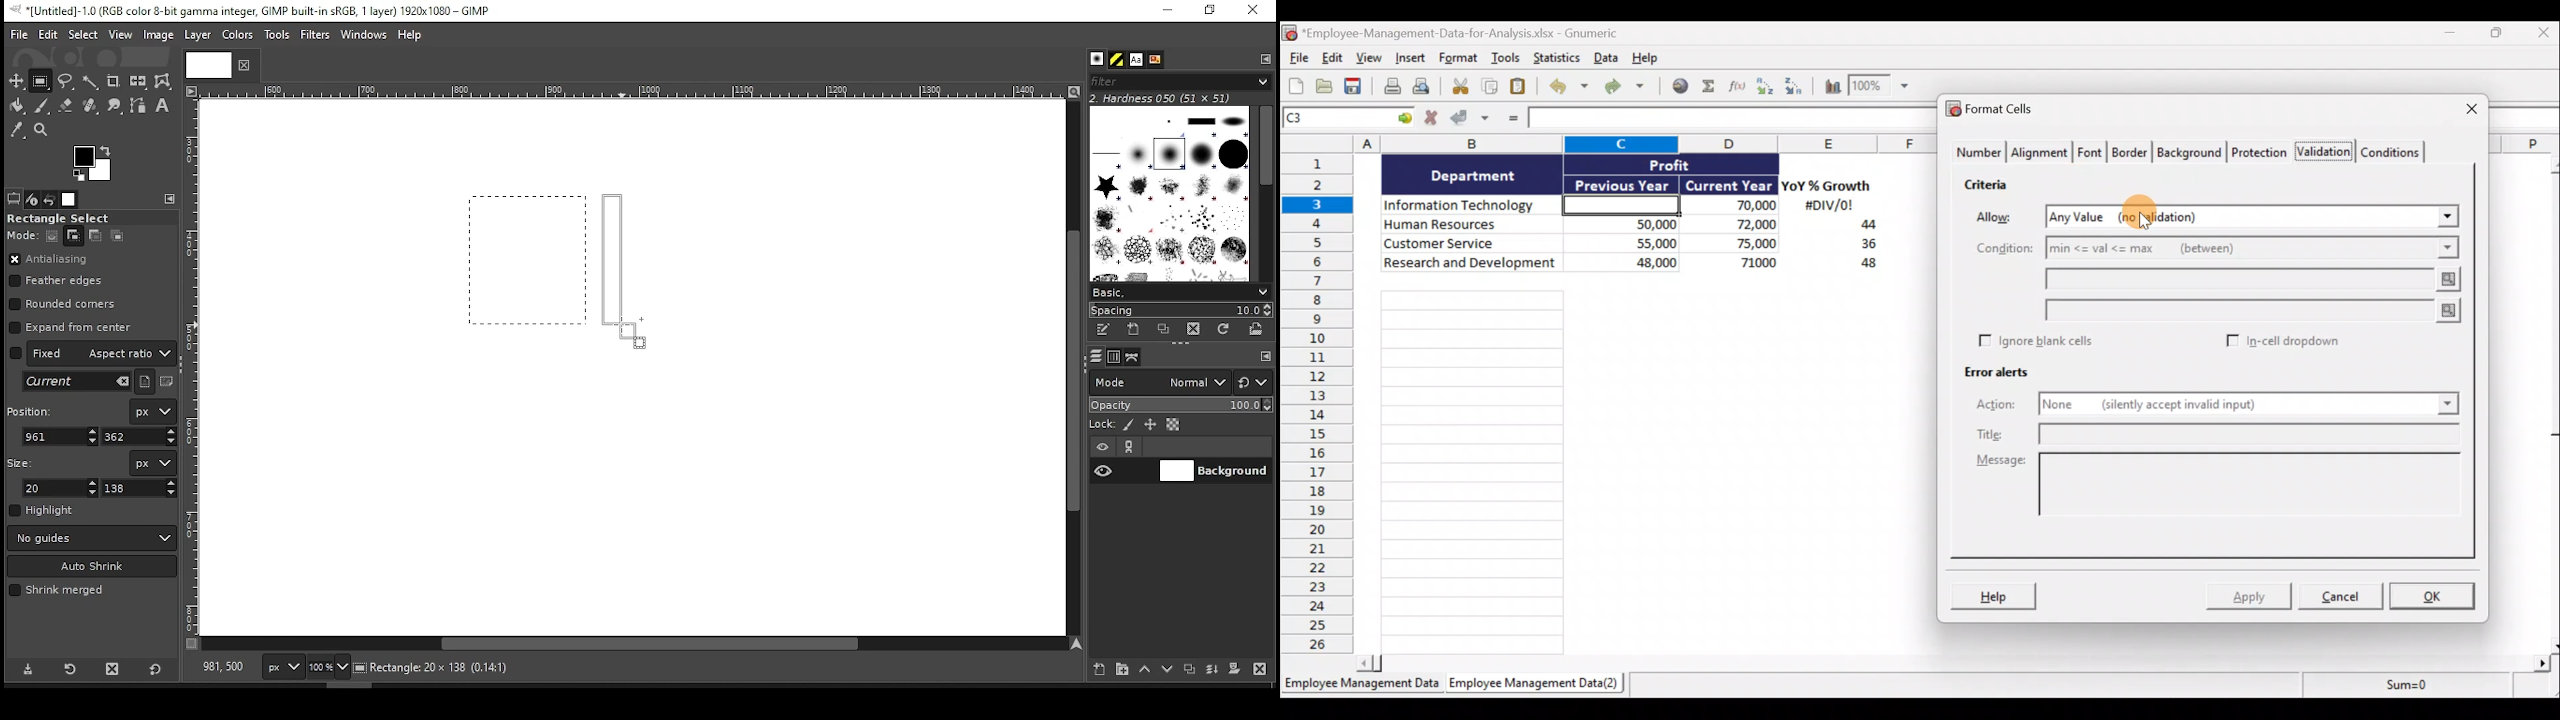 The image size is (2576, 728). I want to click on Sort descending, so click(1791, 84).